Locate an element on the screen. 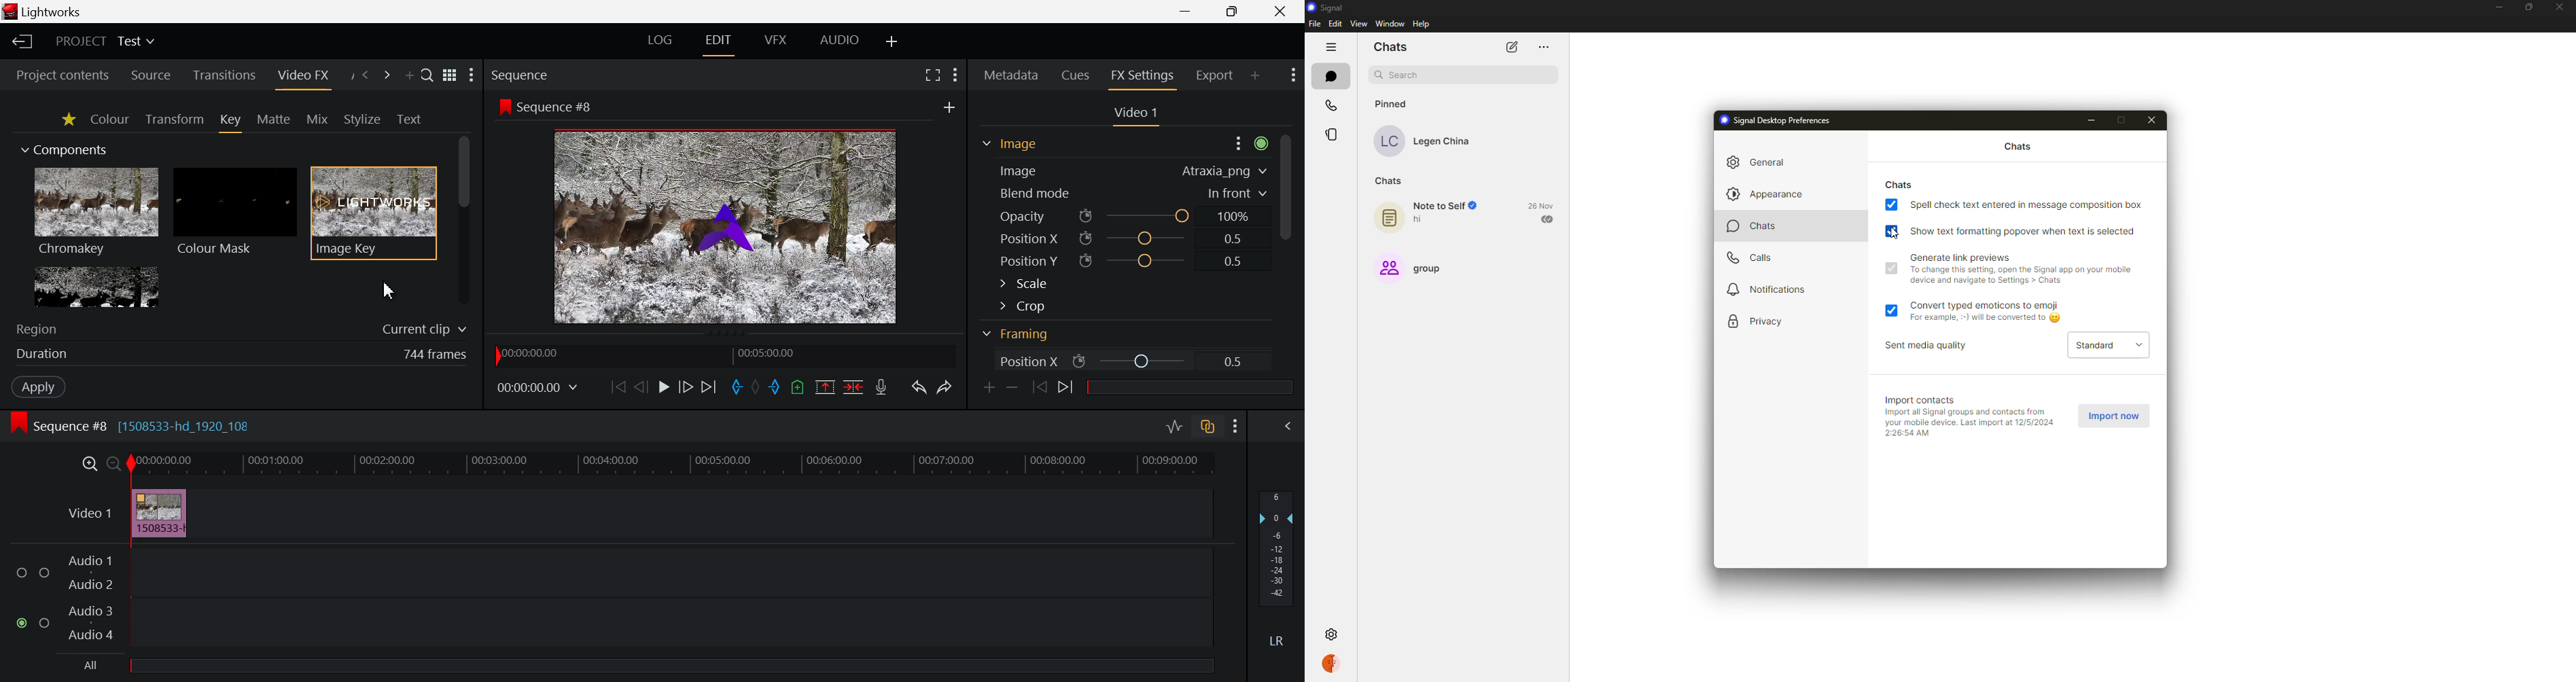 The width and height of the screenshot is (2576, 700). Previous keyframe is located at coordinates (1040, 390).